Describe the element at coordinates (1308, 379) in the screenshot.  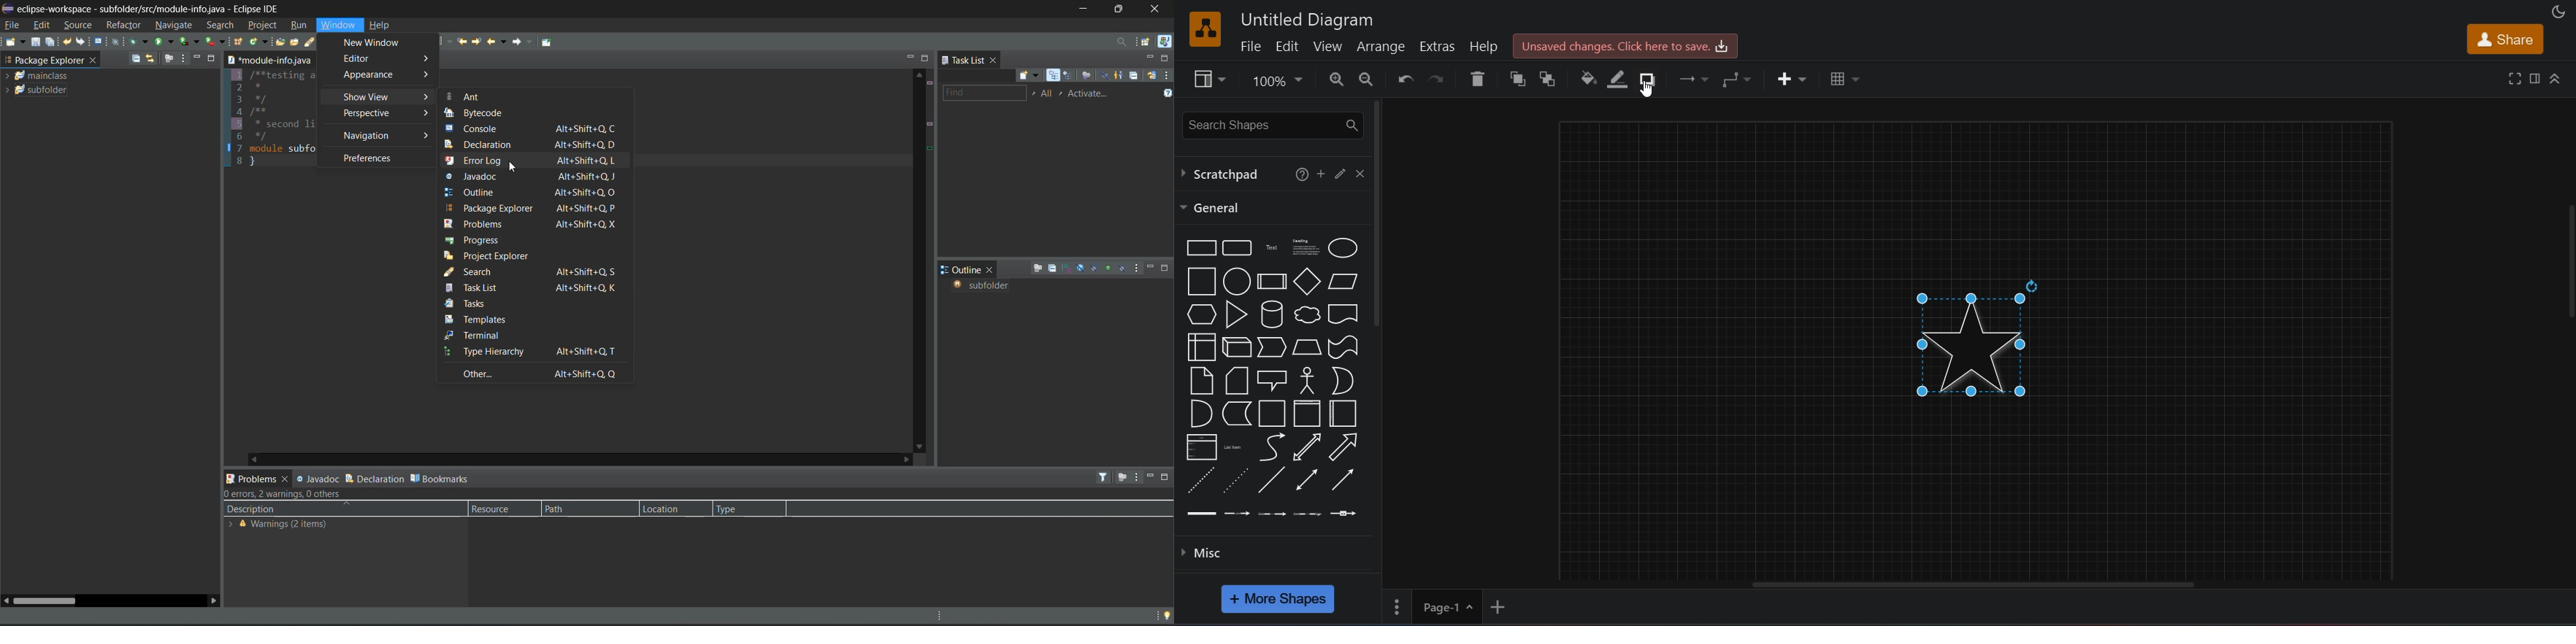
I see `actor` at that location.